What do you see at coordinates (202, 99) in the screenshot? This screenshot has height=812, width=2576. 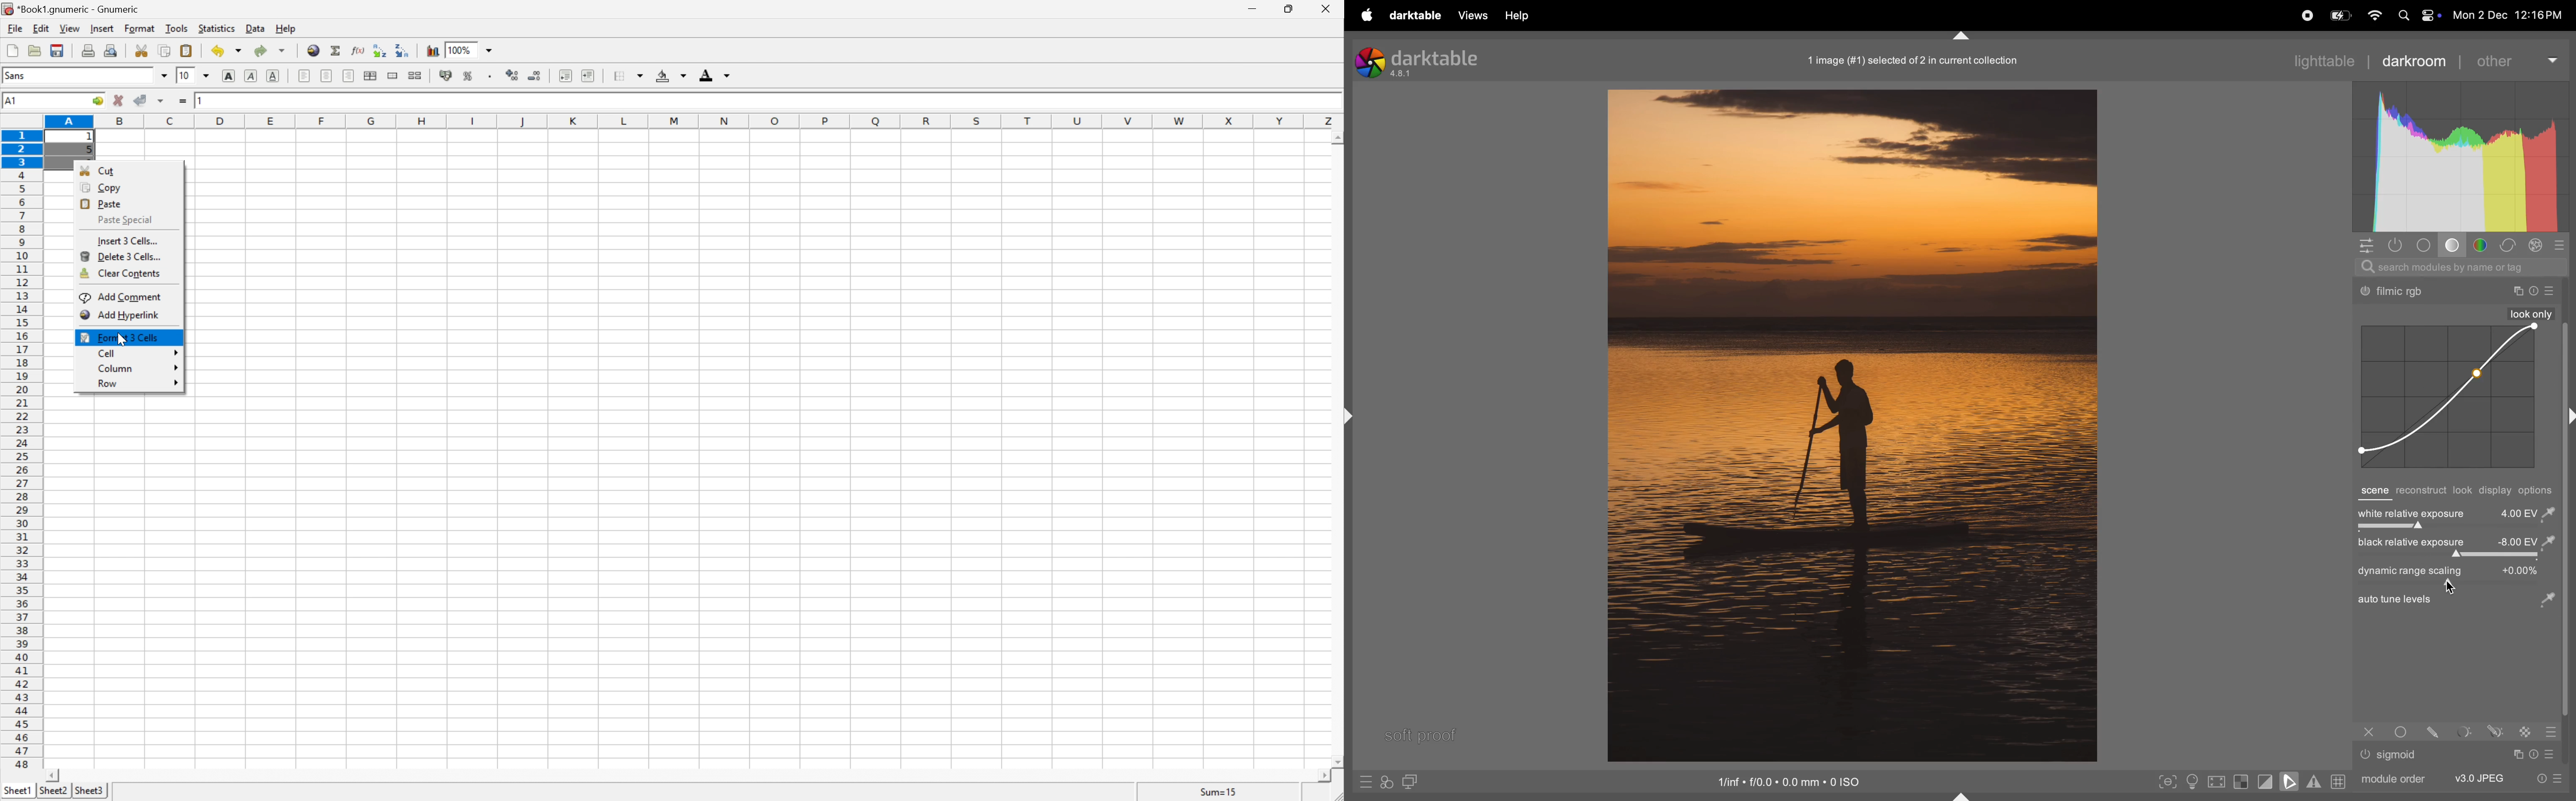 I see `1` at bounding box center [202, 99].